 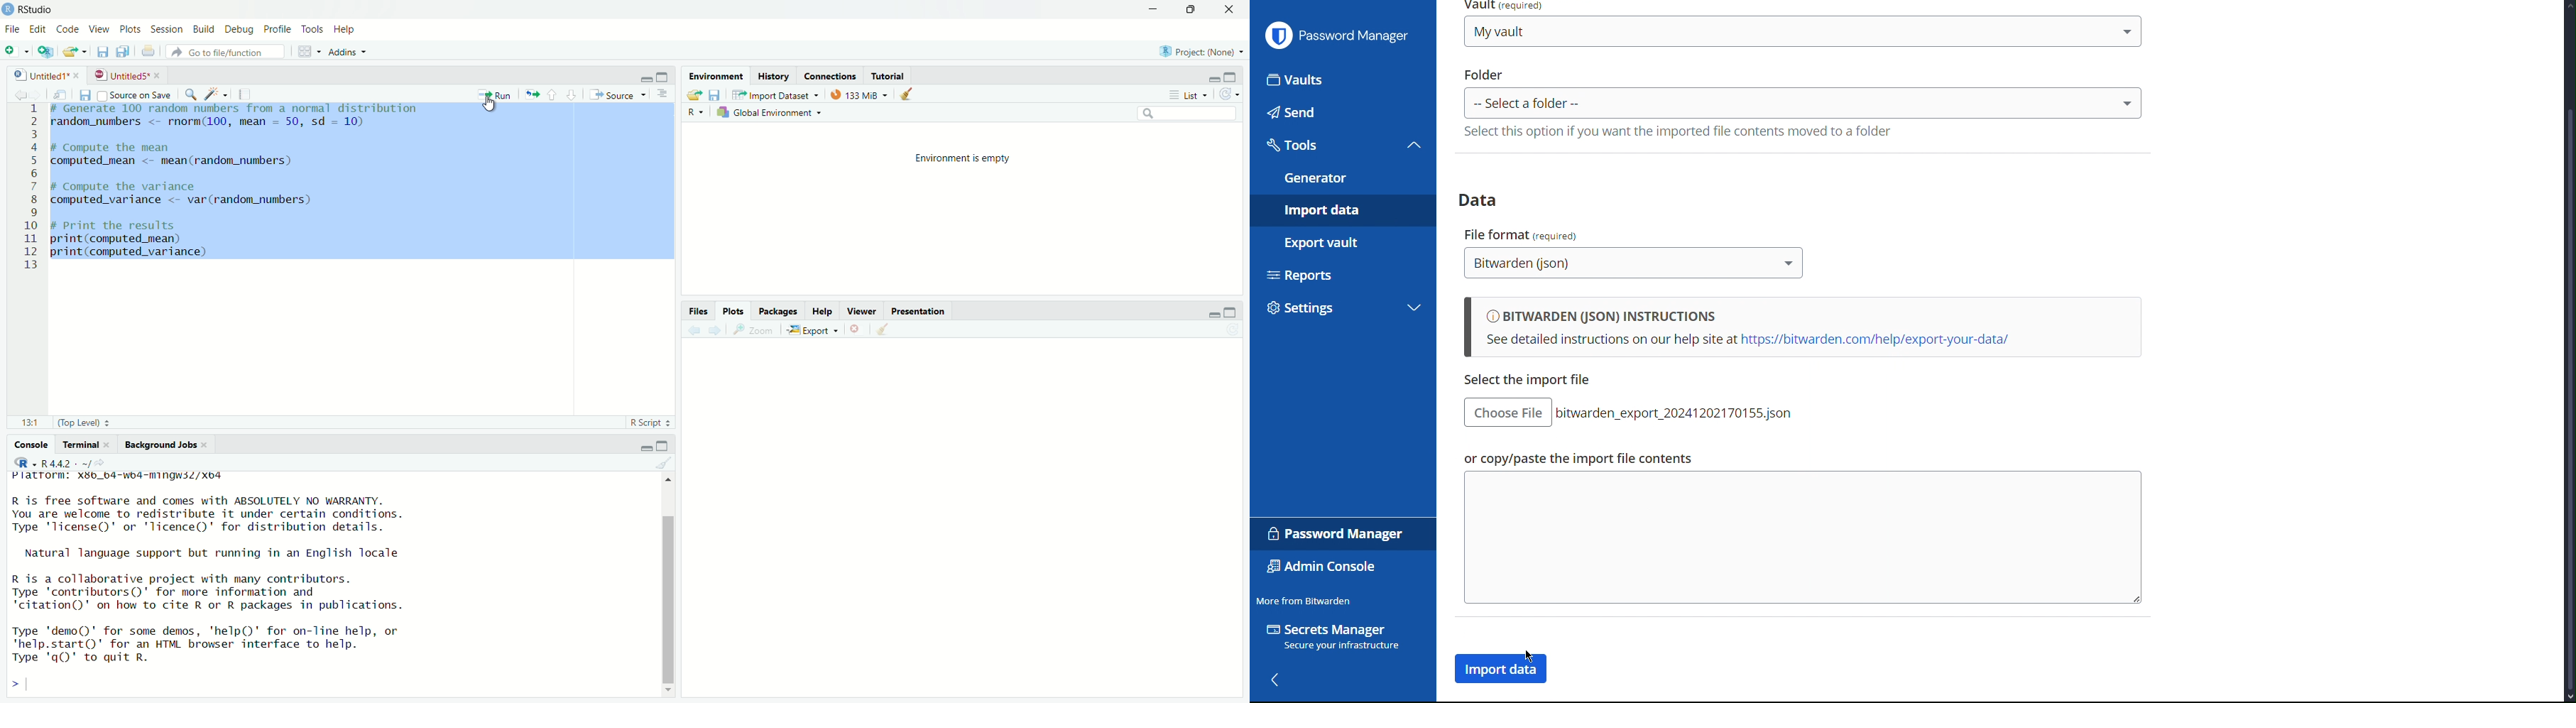 I want to click on workspace panes, so click(x=308, y=51).